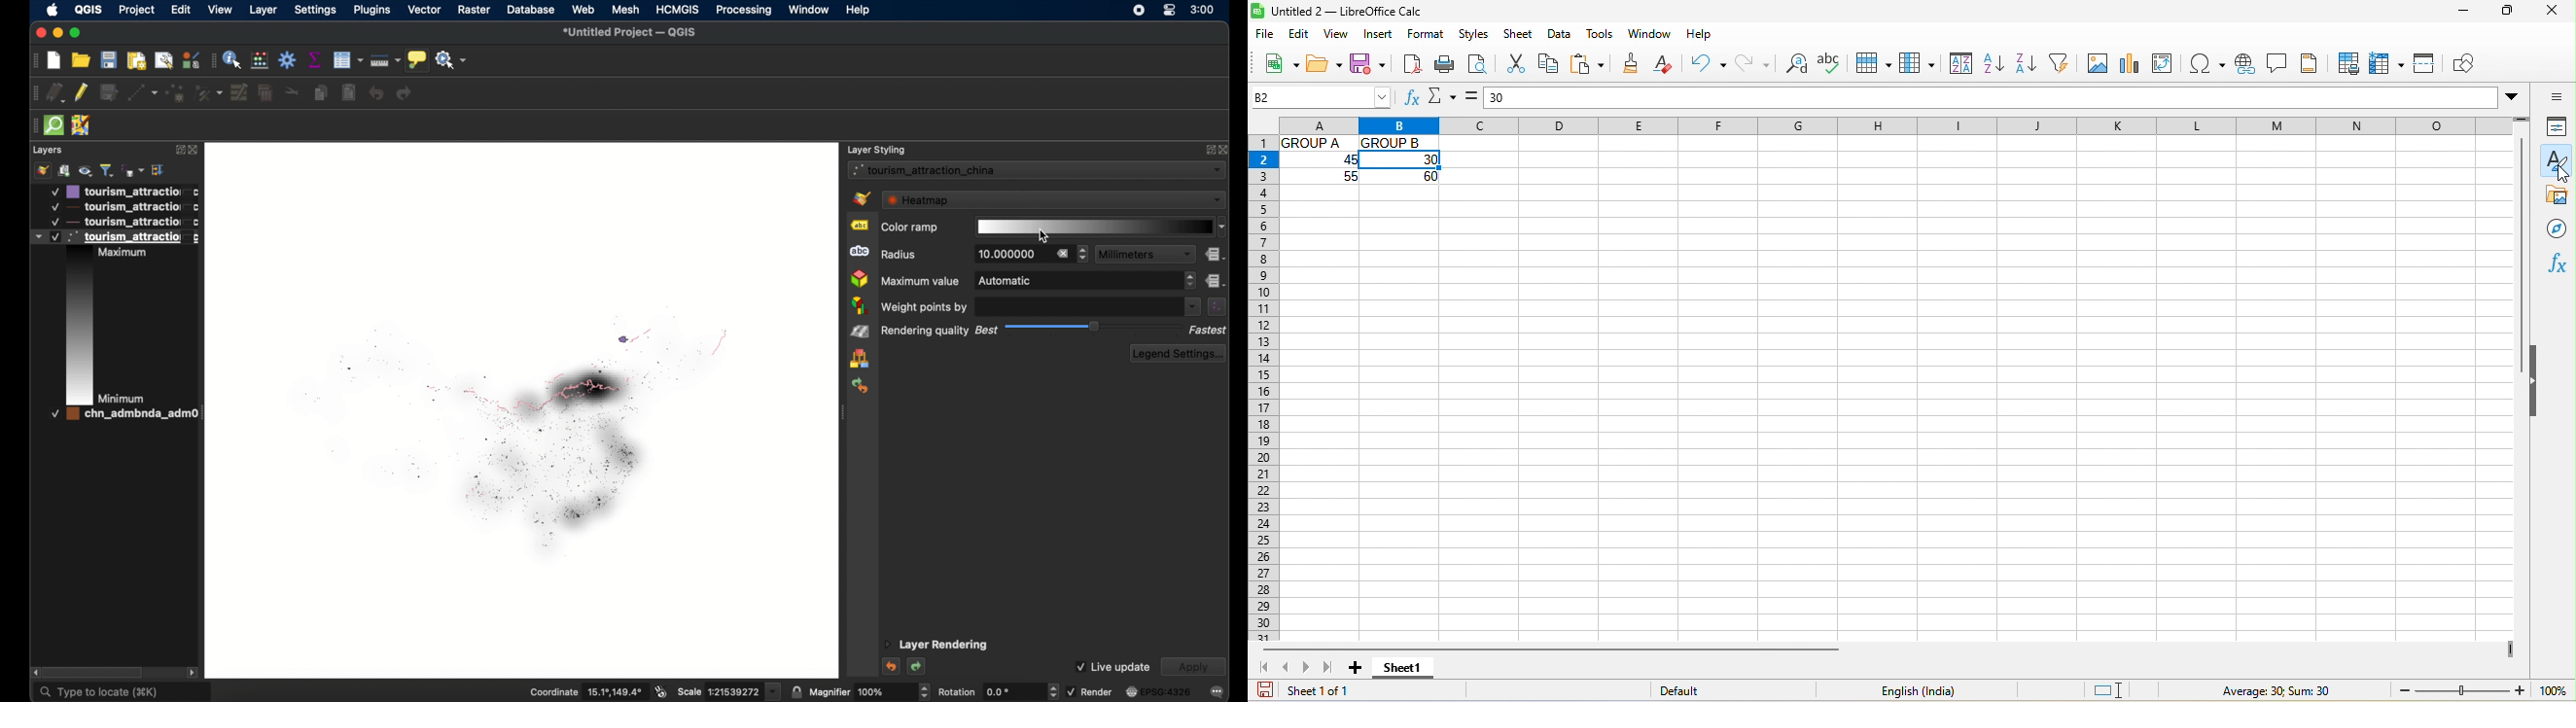 The height and width of the screenshot is (728, 2576). Describe the element at coordinates (2555, 158) in the screenshot. I see `style` at that location.